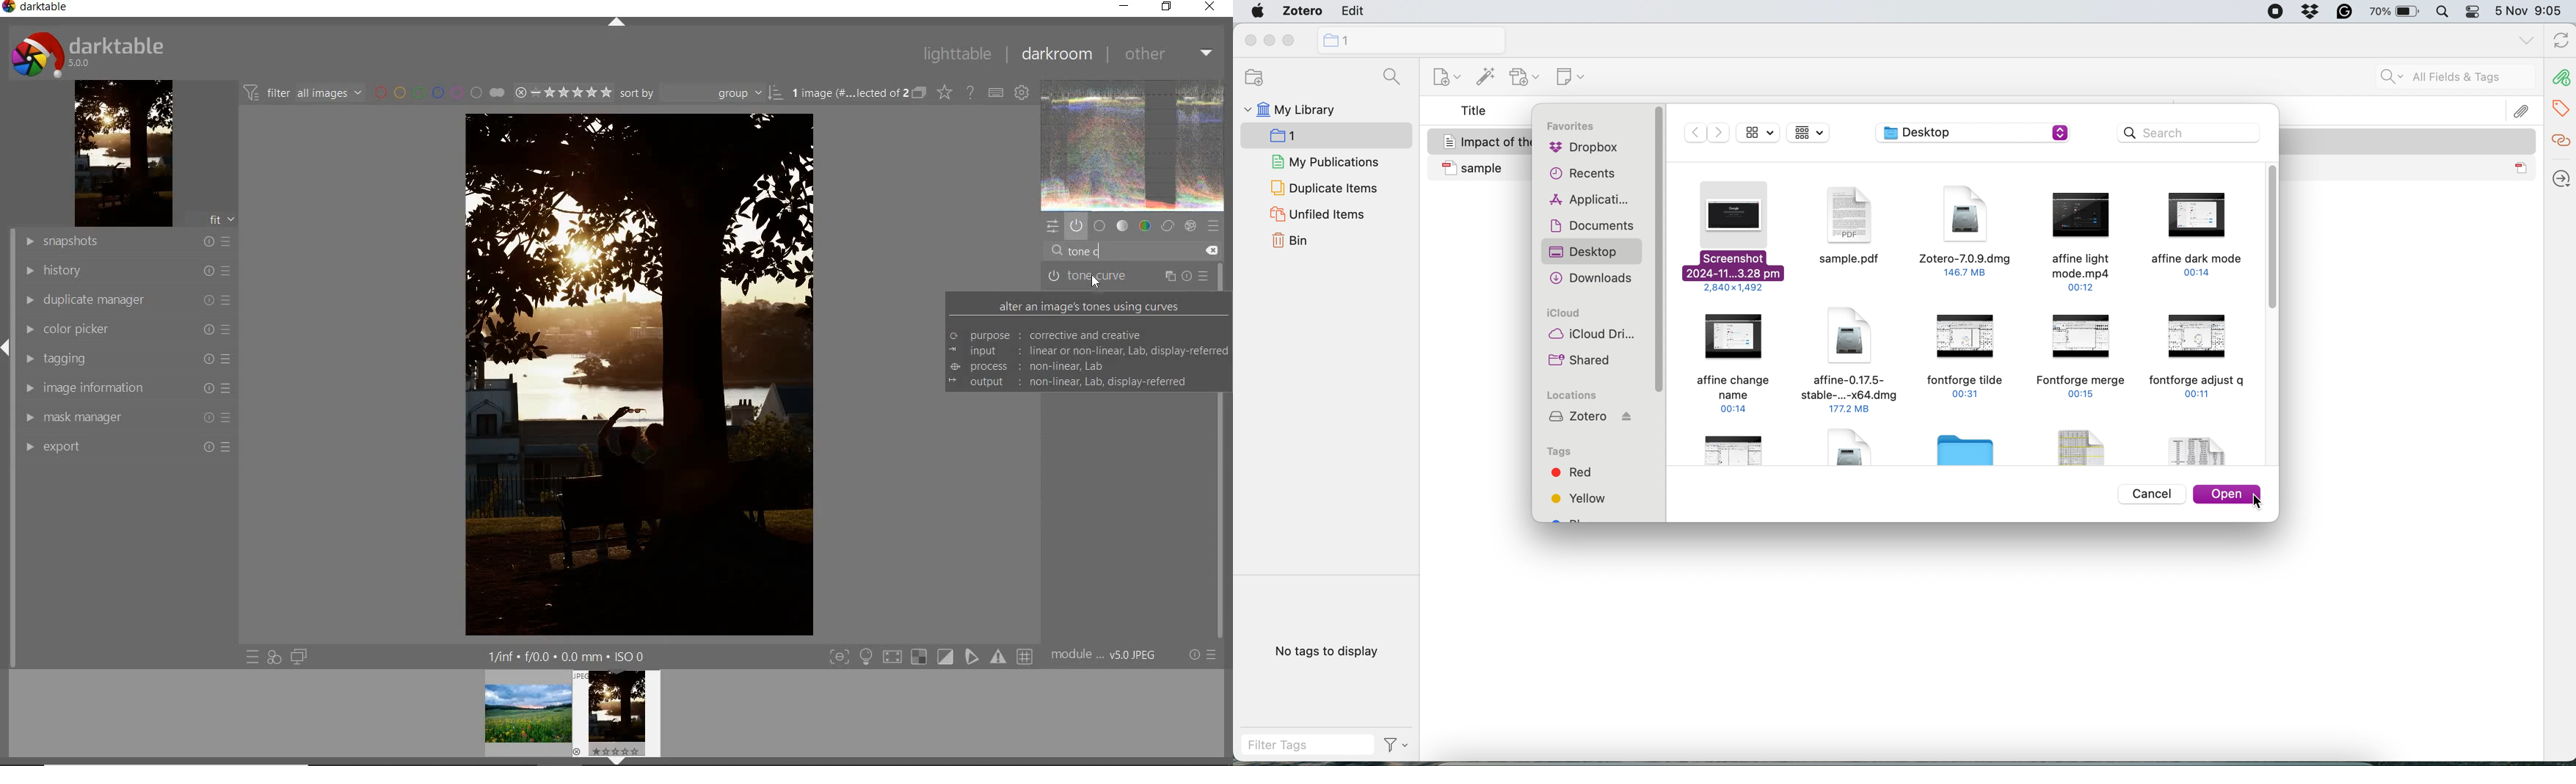  What do you see at coordinates (2191, 135) in the screenshot?
I see `search` at bounding box center [2191, 135].